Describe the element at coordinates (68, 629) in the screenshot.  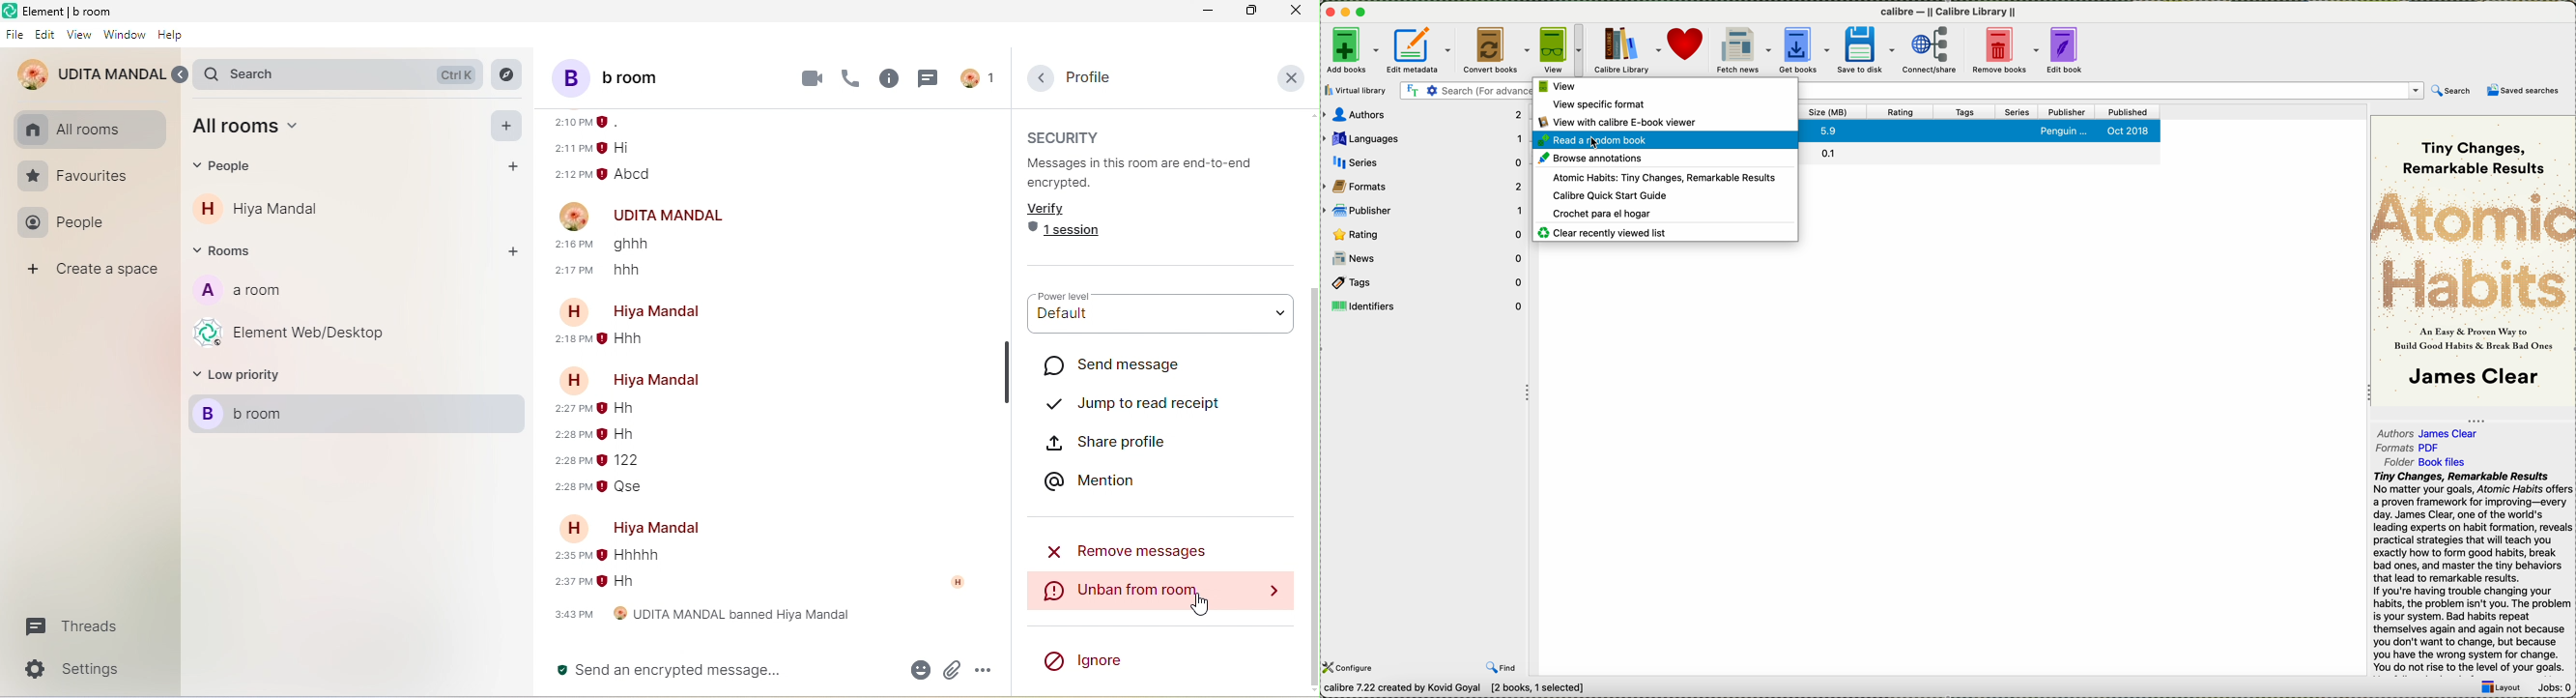
I see `threads` at that location.